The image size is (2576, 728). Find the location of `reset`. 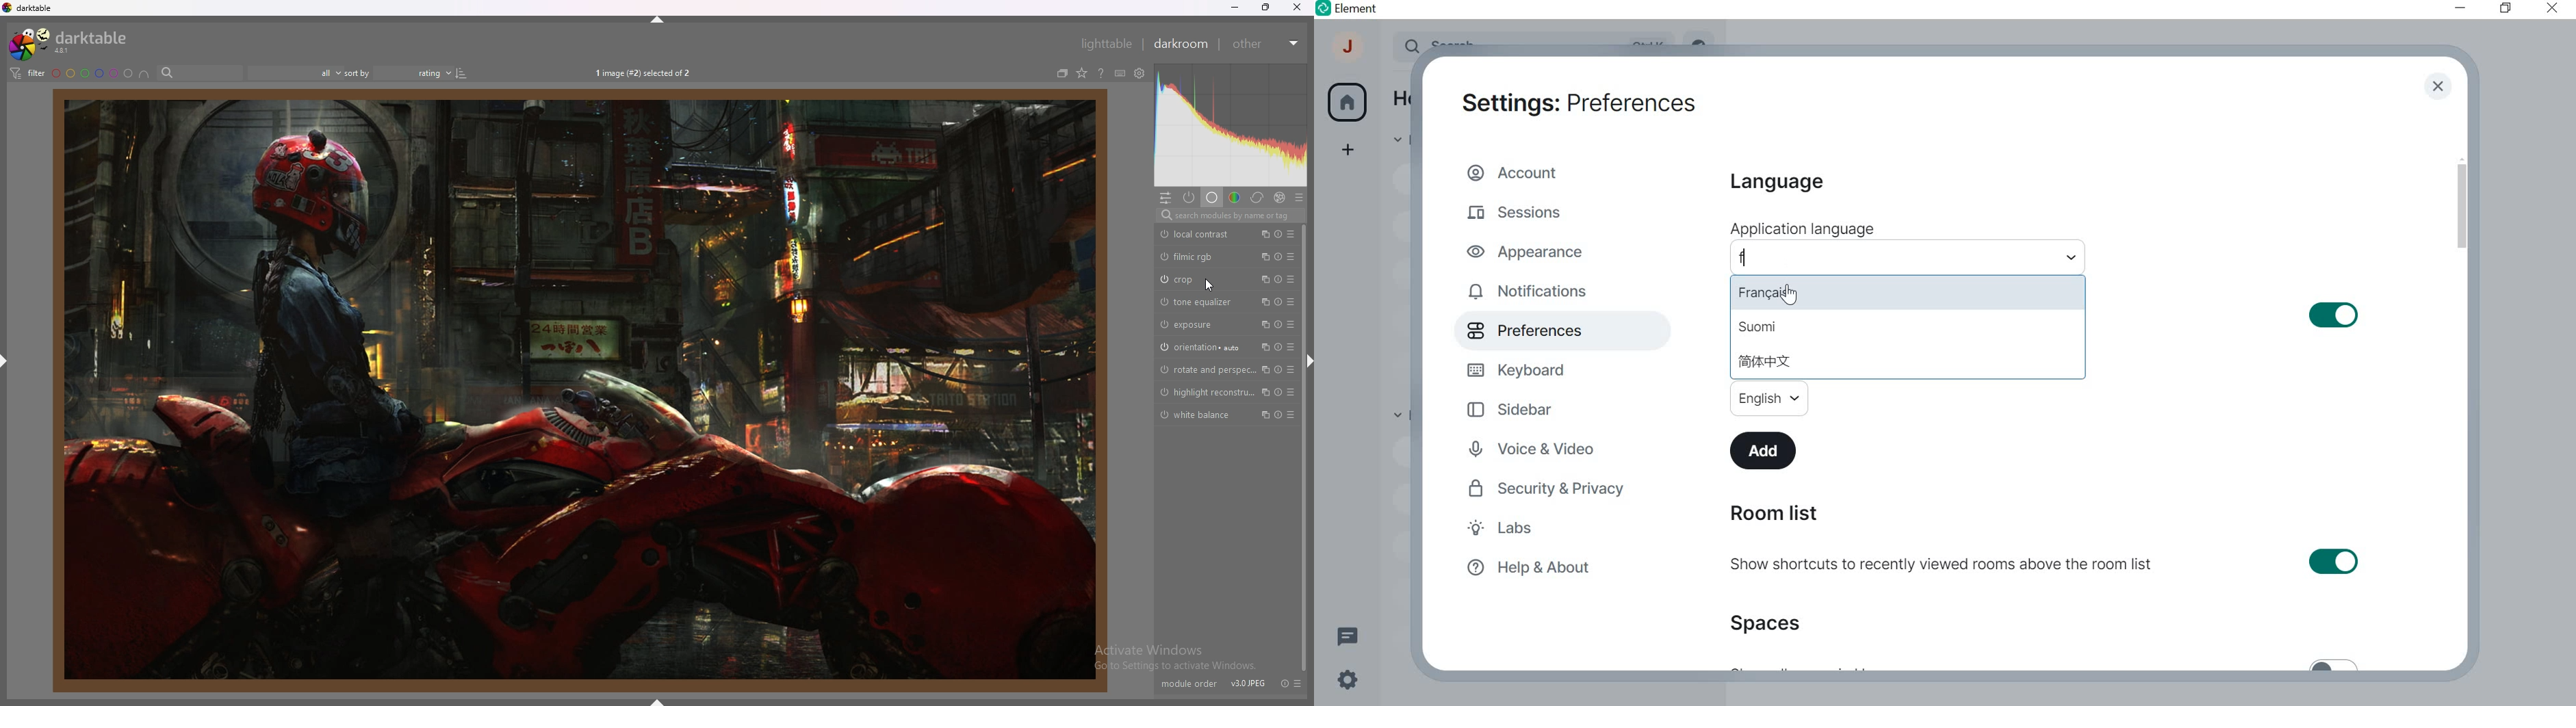

reset is located at coordinates (1279, 234).